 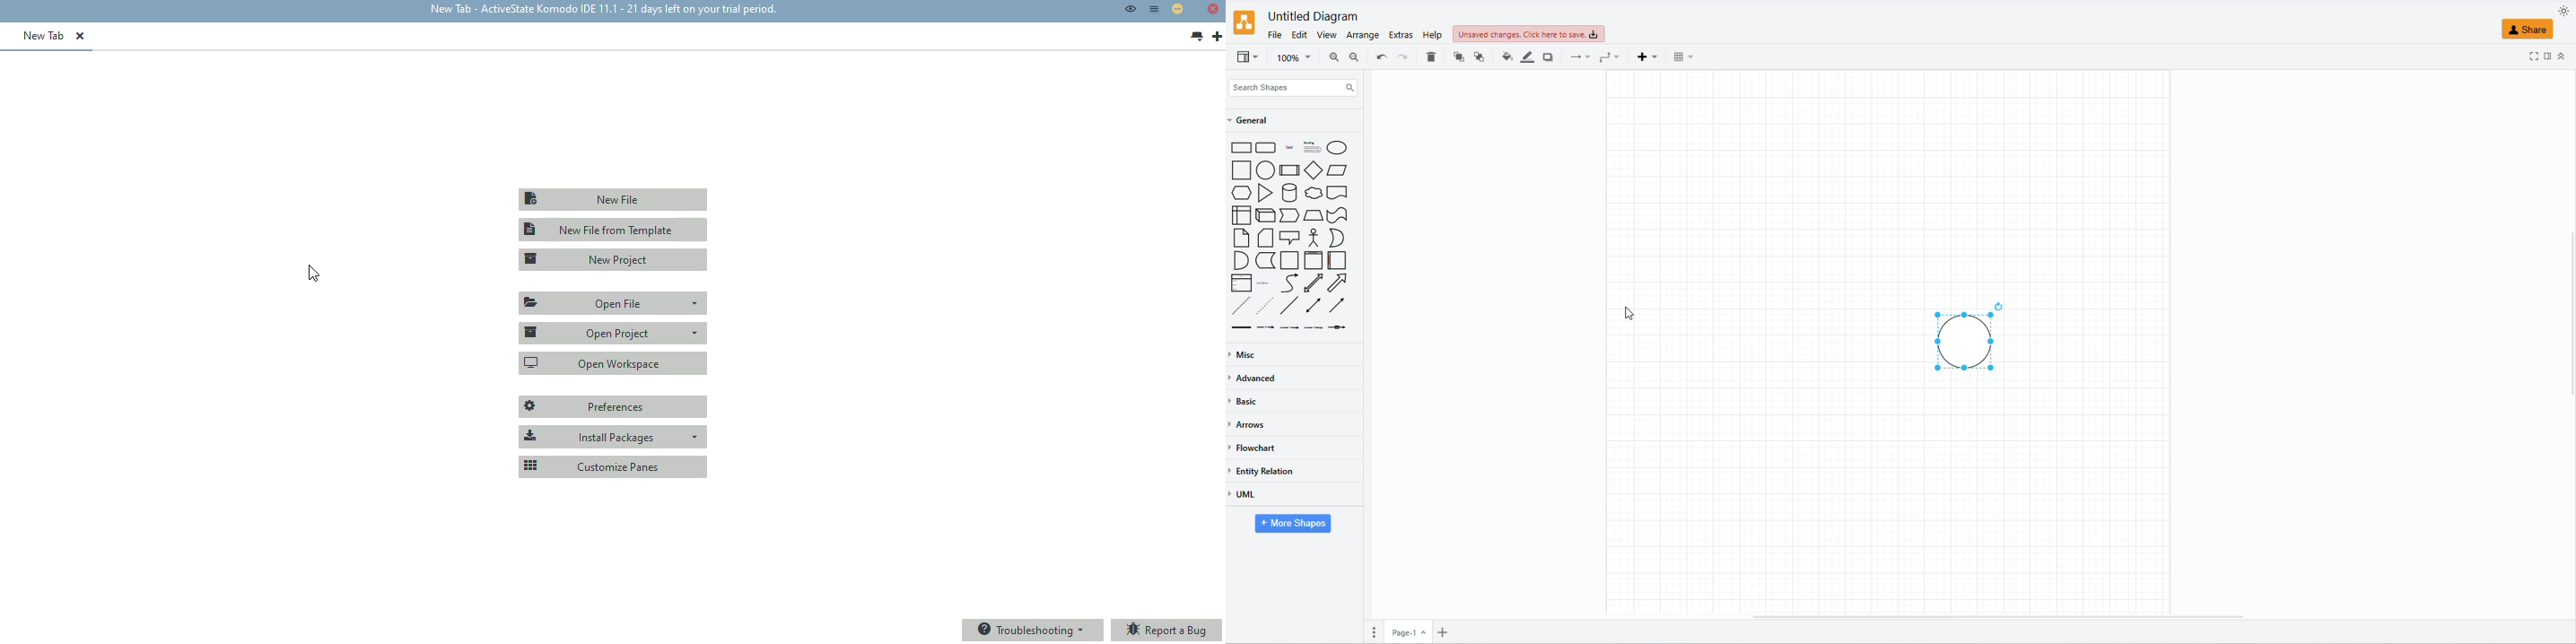 I want to click on TRAPEZOID, so click(x=1314, y=216).